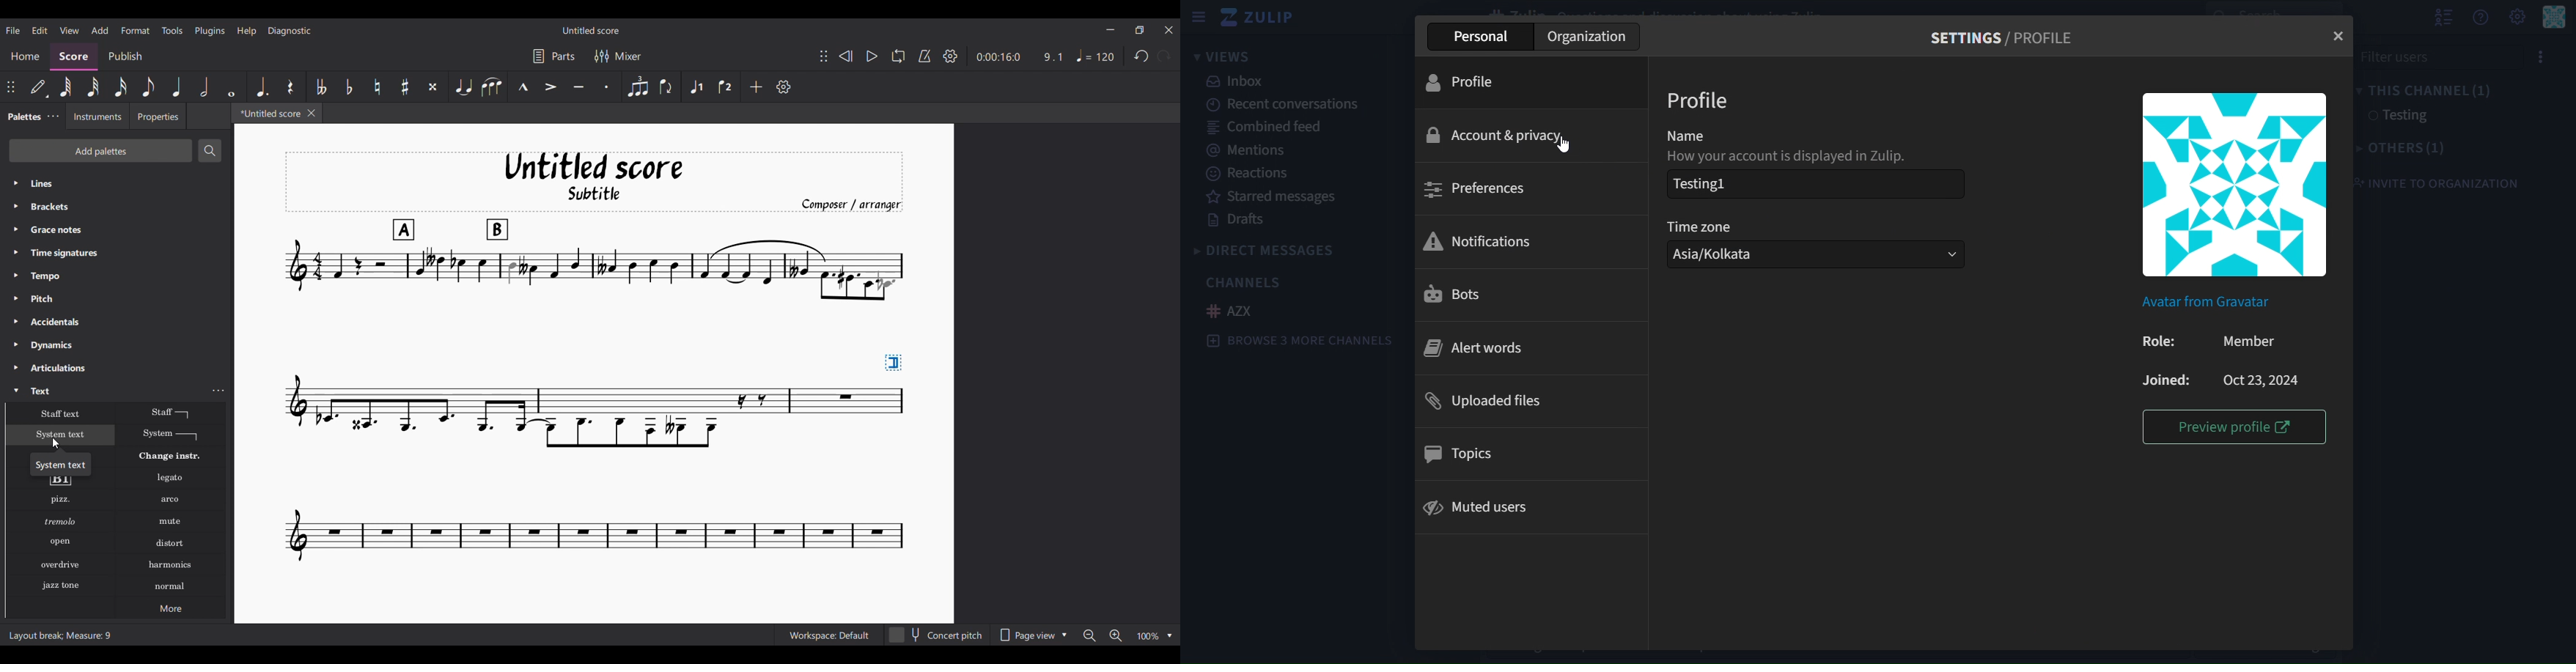 This screenshot has height=672, width=2576. What do you see at coordinates (1245, 281) in the screenshot?
I see `channels` at bounding box center [1245, 281].